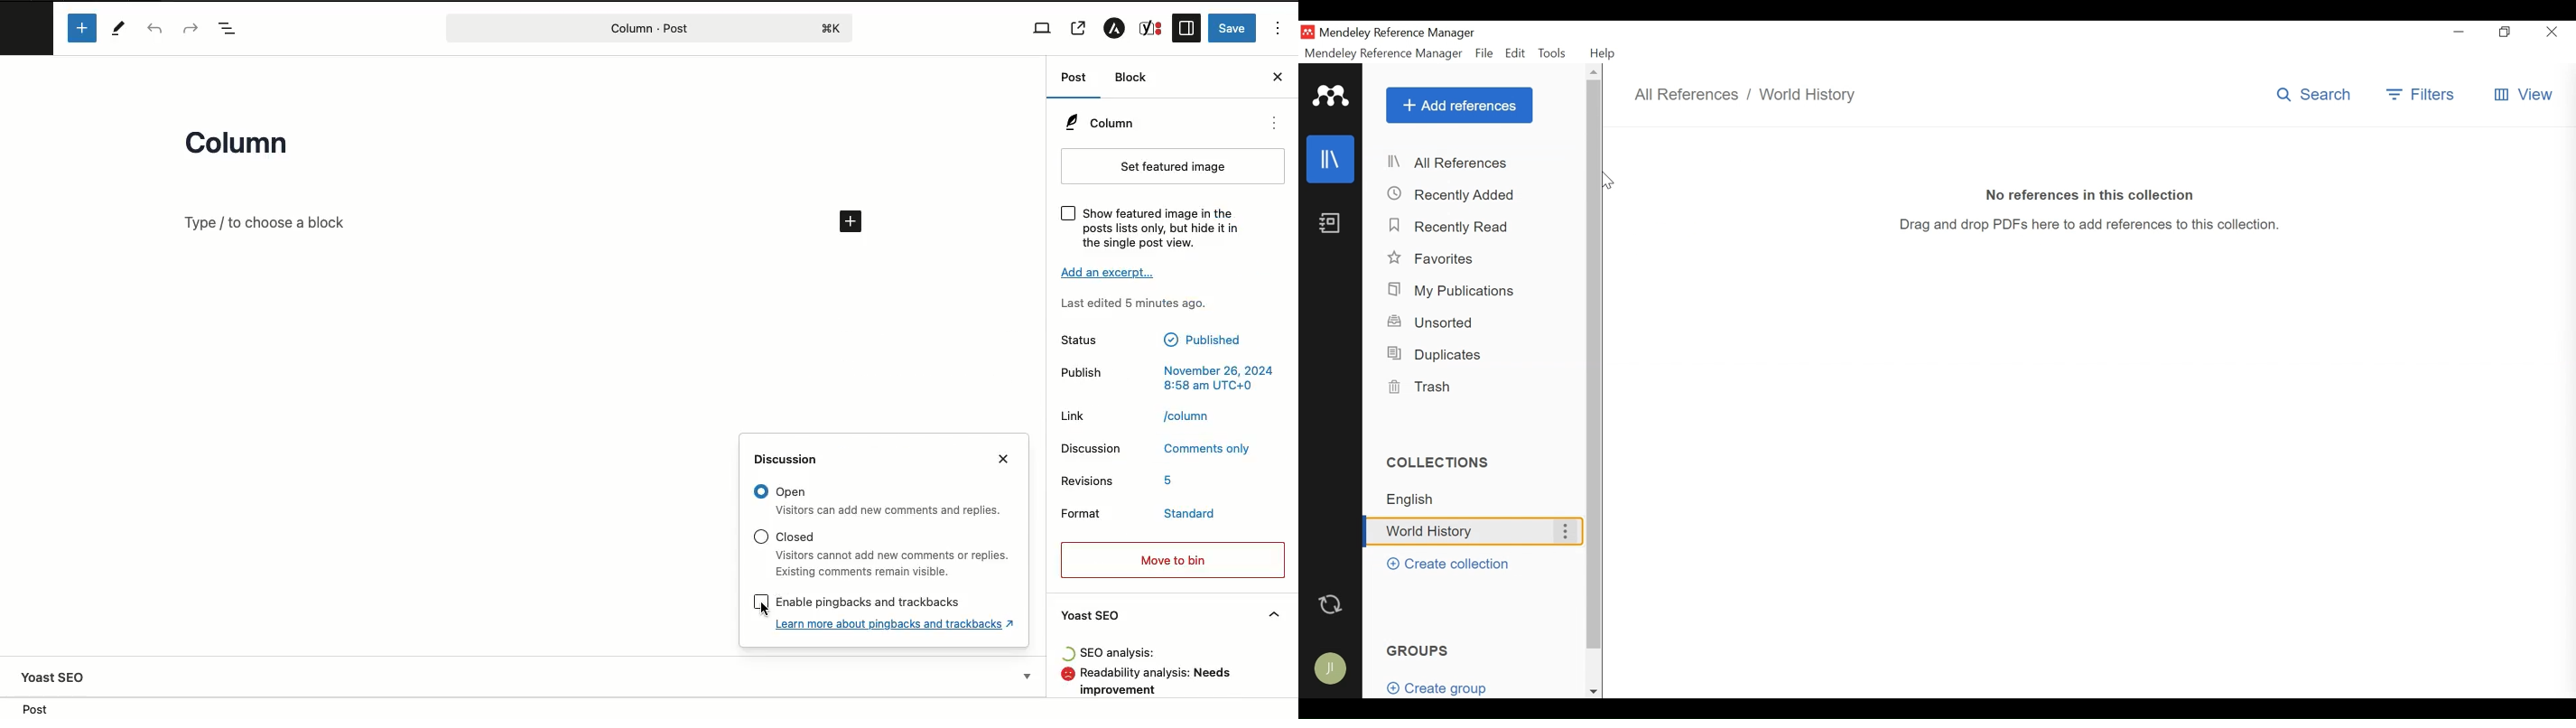 This screenshot has width=2576, height=728. I want to click on Collections, so click(1444, 462).